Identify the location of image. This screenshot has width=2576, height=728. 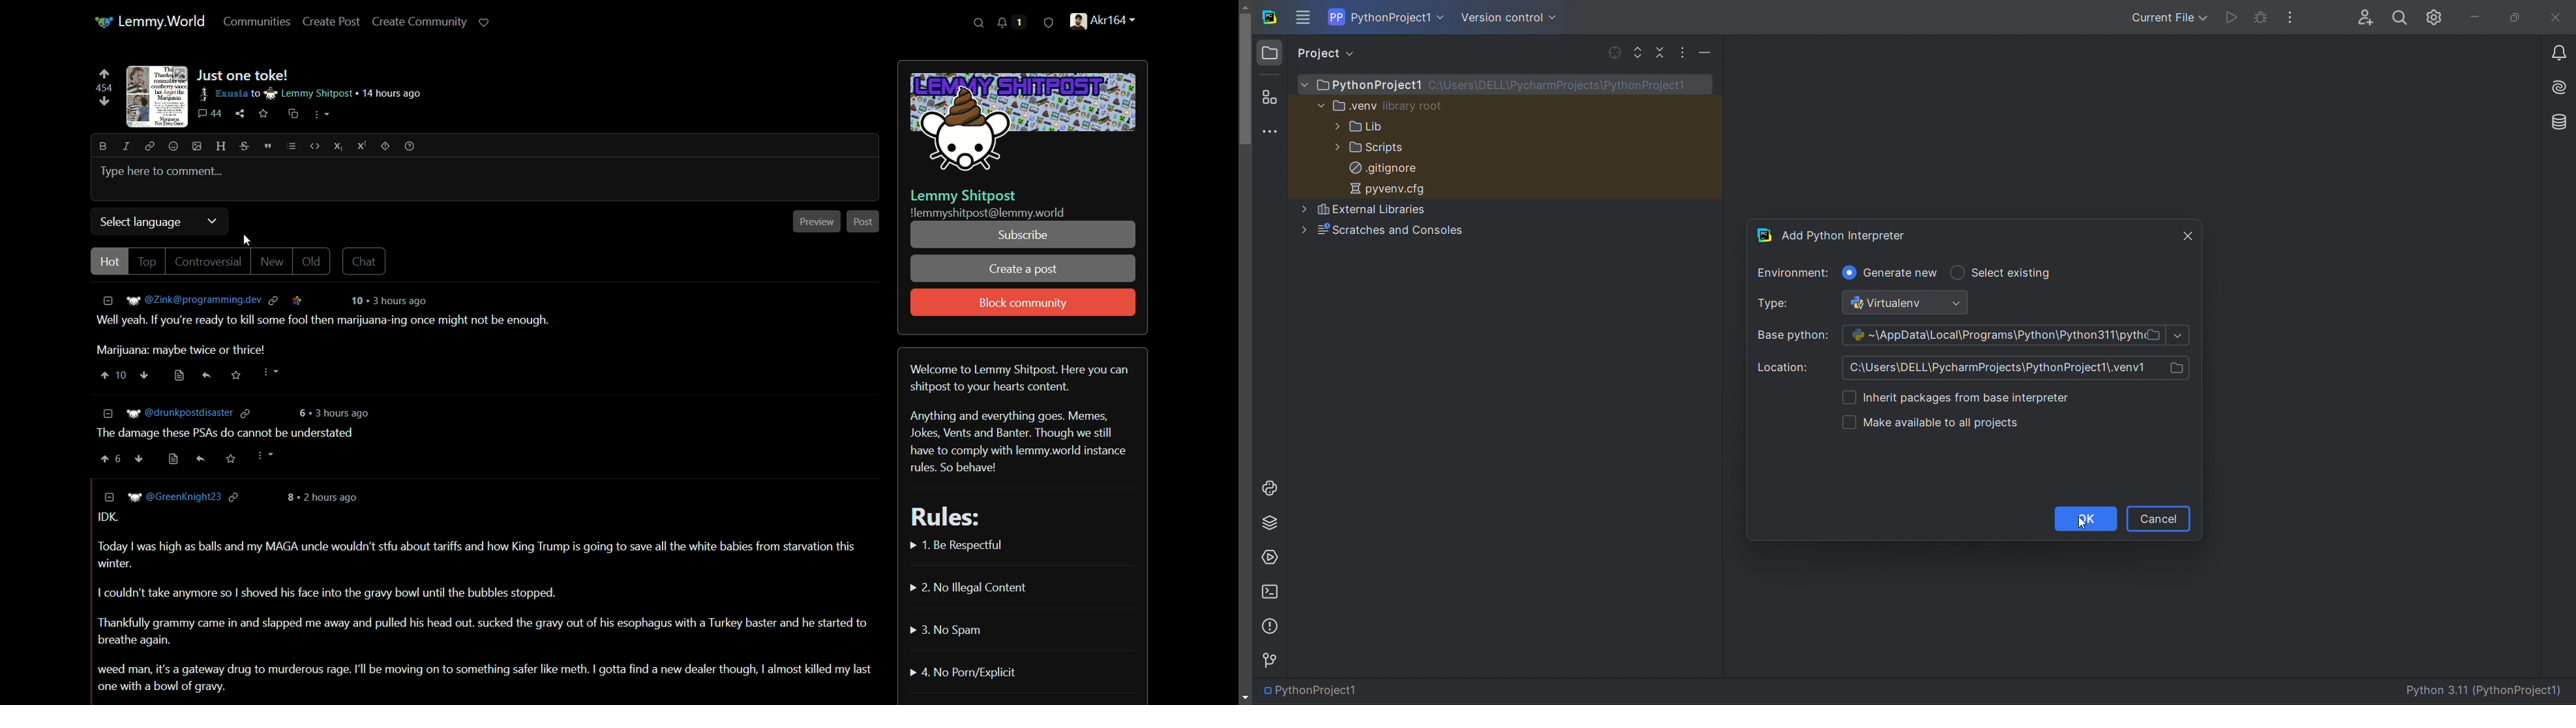
(197, 146).